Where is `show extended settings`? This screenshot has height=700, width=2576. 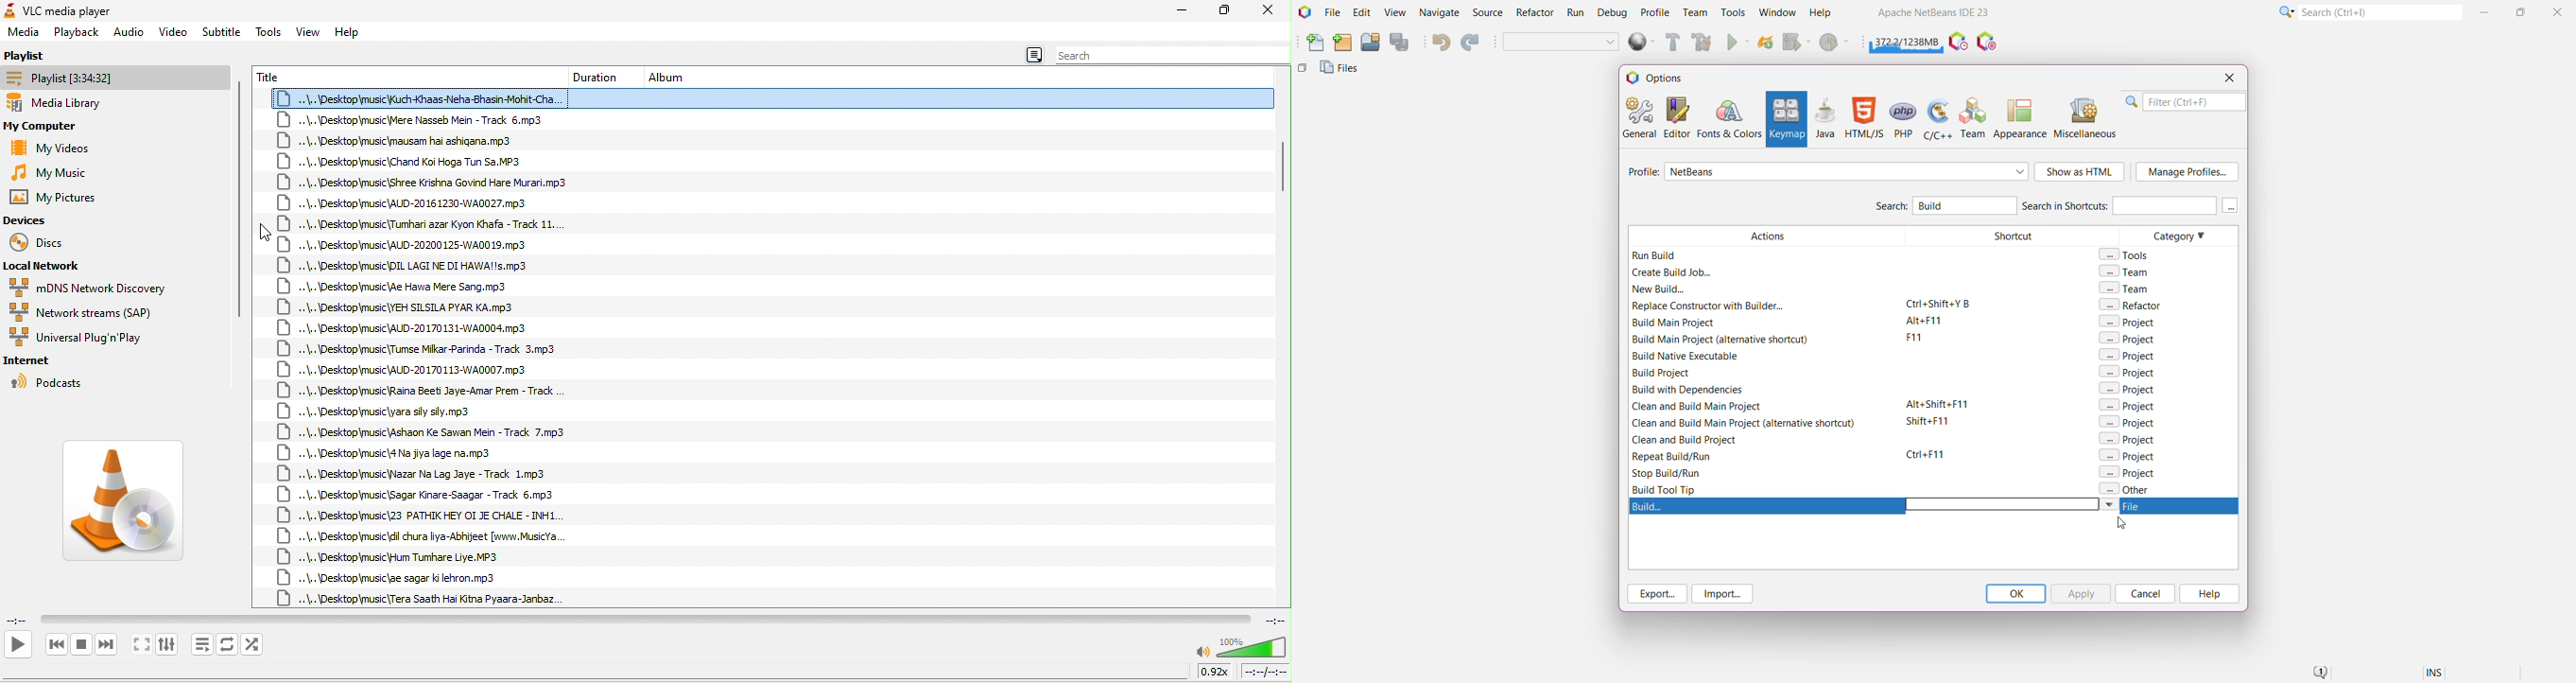 show extended settings is located at coordinates (166, 645).